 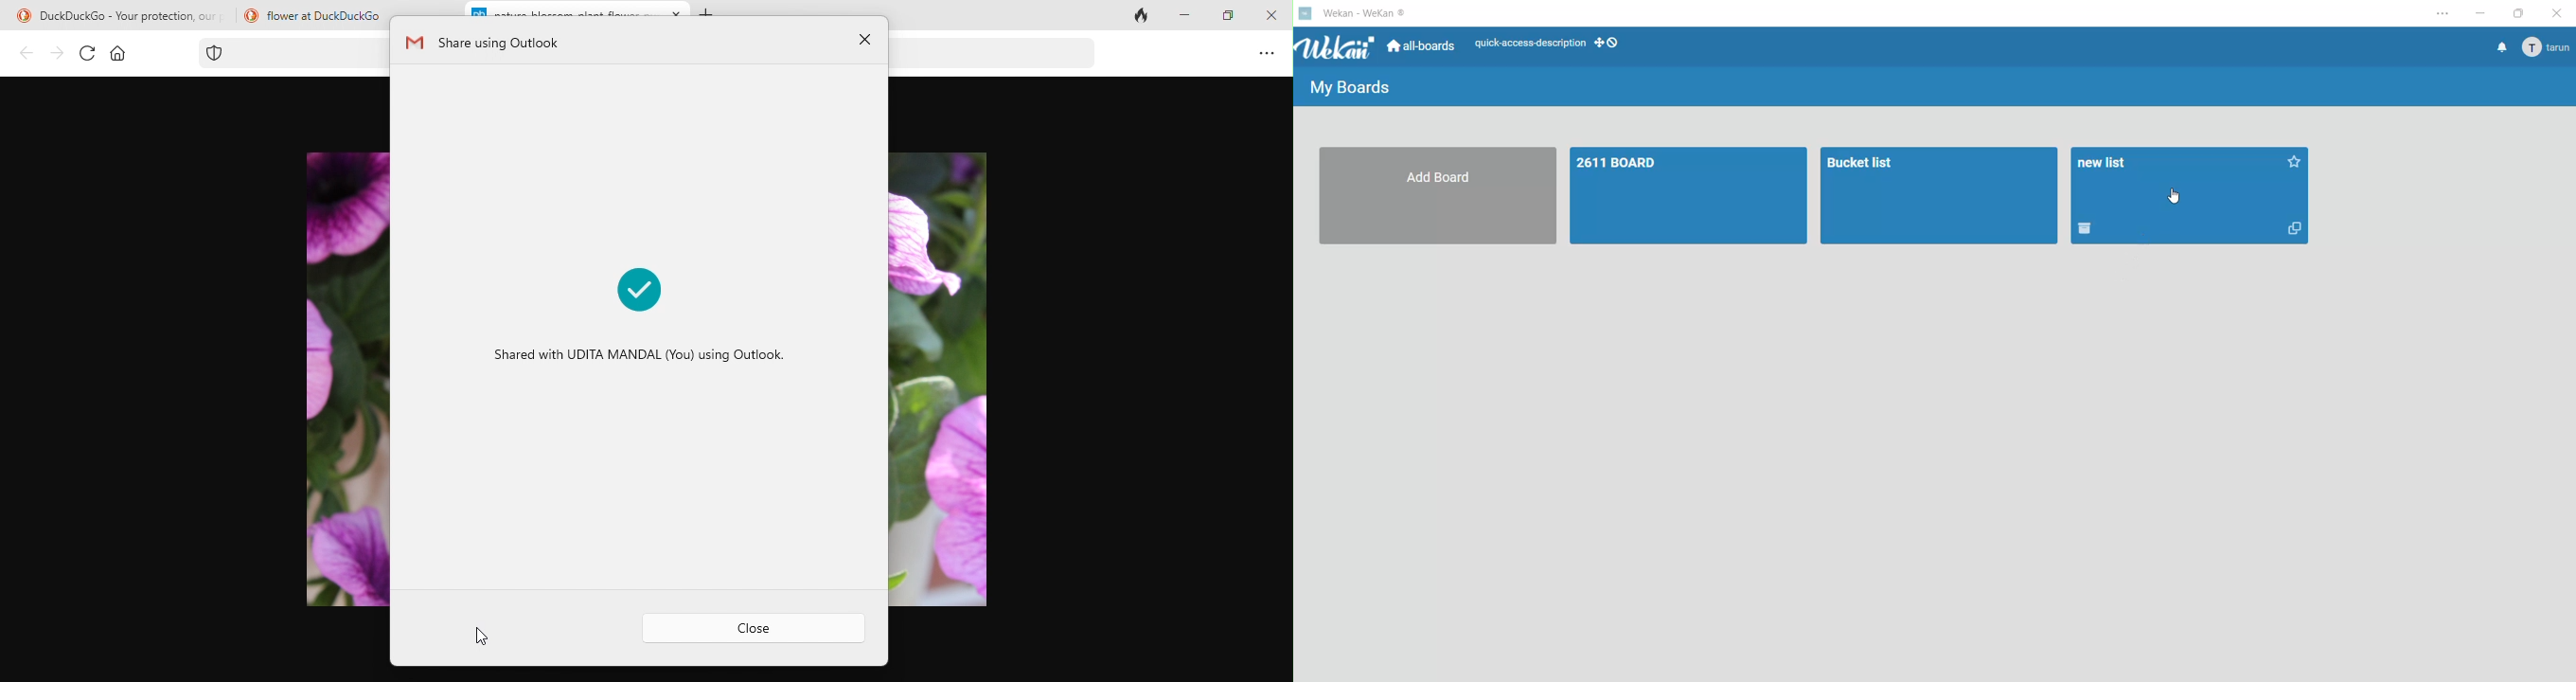 What do you see at coordinates (1422, 47) in the screenshot?
I see `all boards` at bounding box center [1422, 47].